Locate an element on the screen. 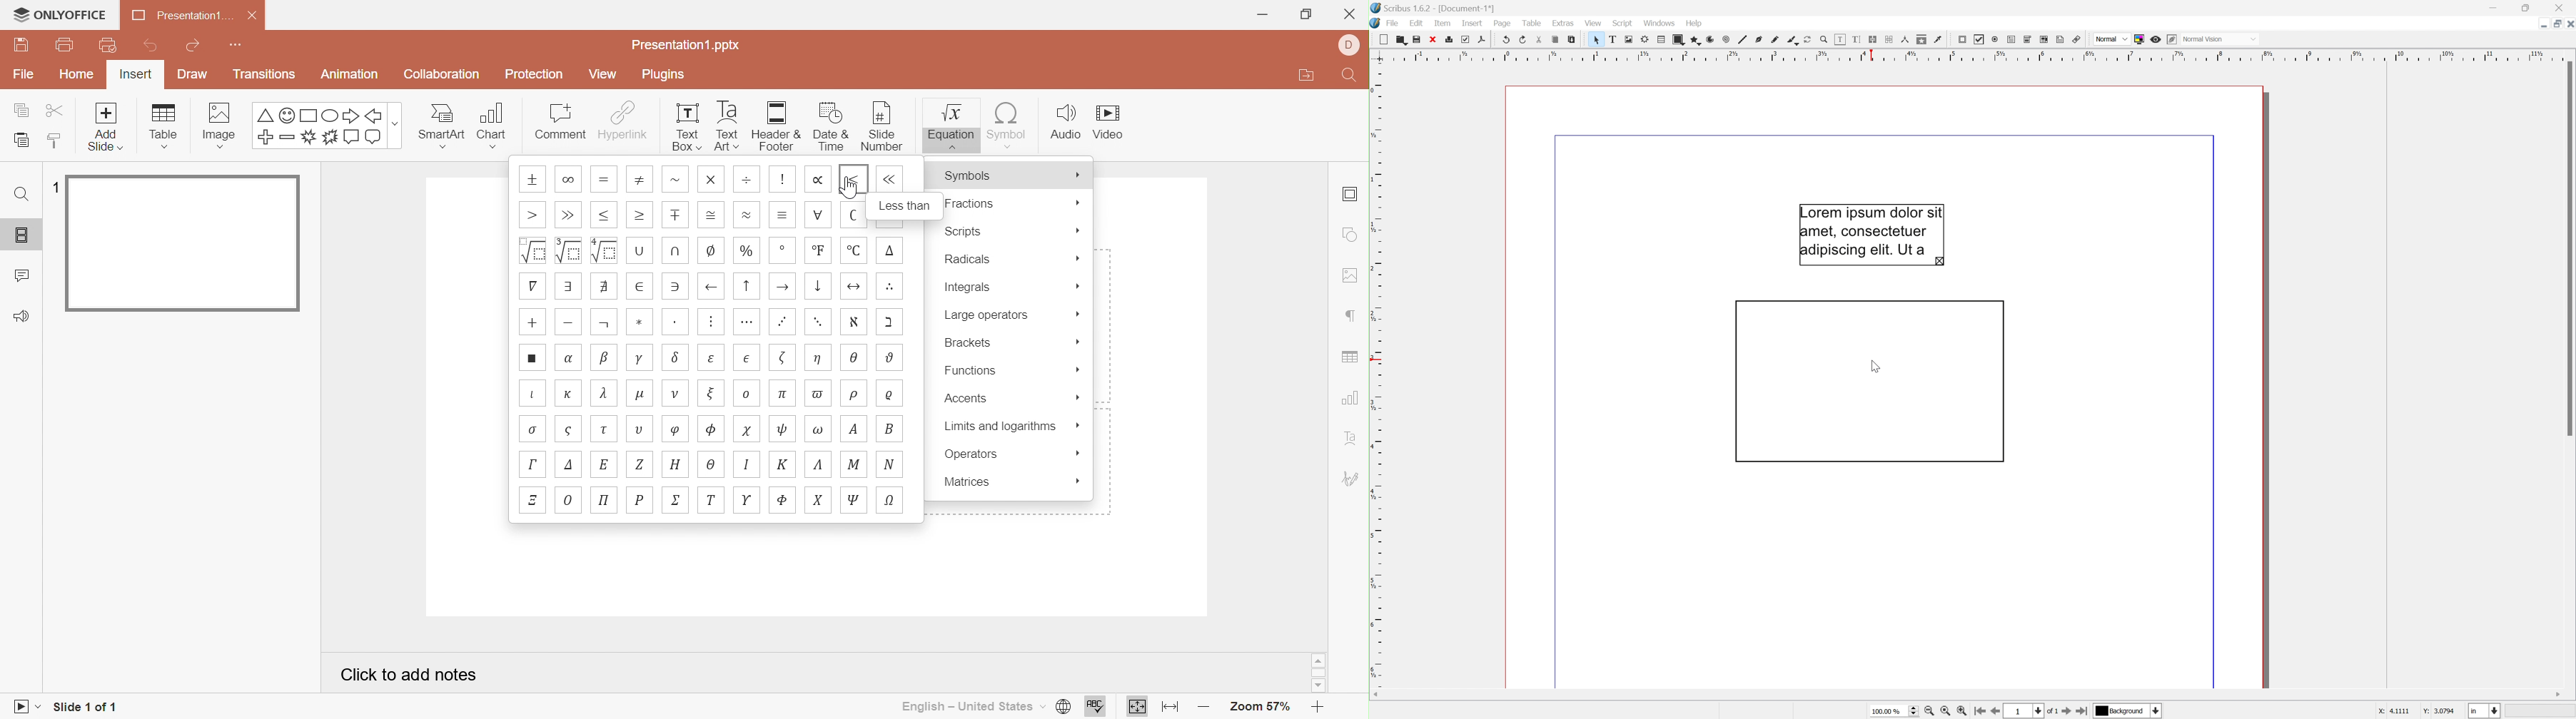 The image size is (2576, 728). Presentation.pptx is located at coordinates (690, 45).